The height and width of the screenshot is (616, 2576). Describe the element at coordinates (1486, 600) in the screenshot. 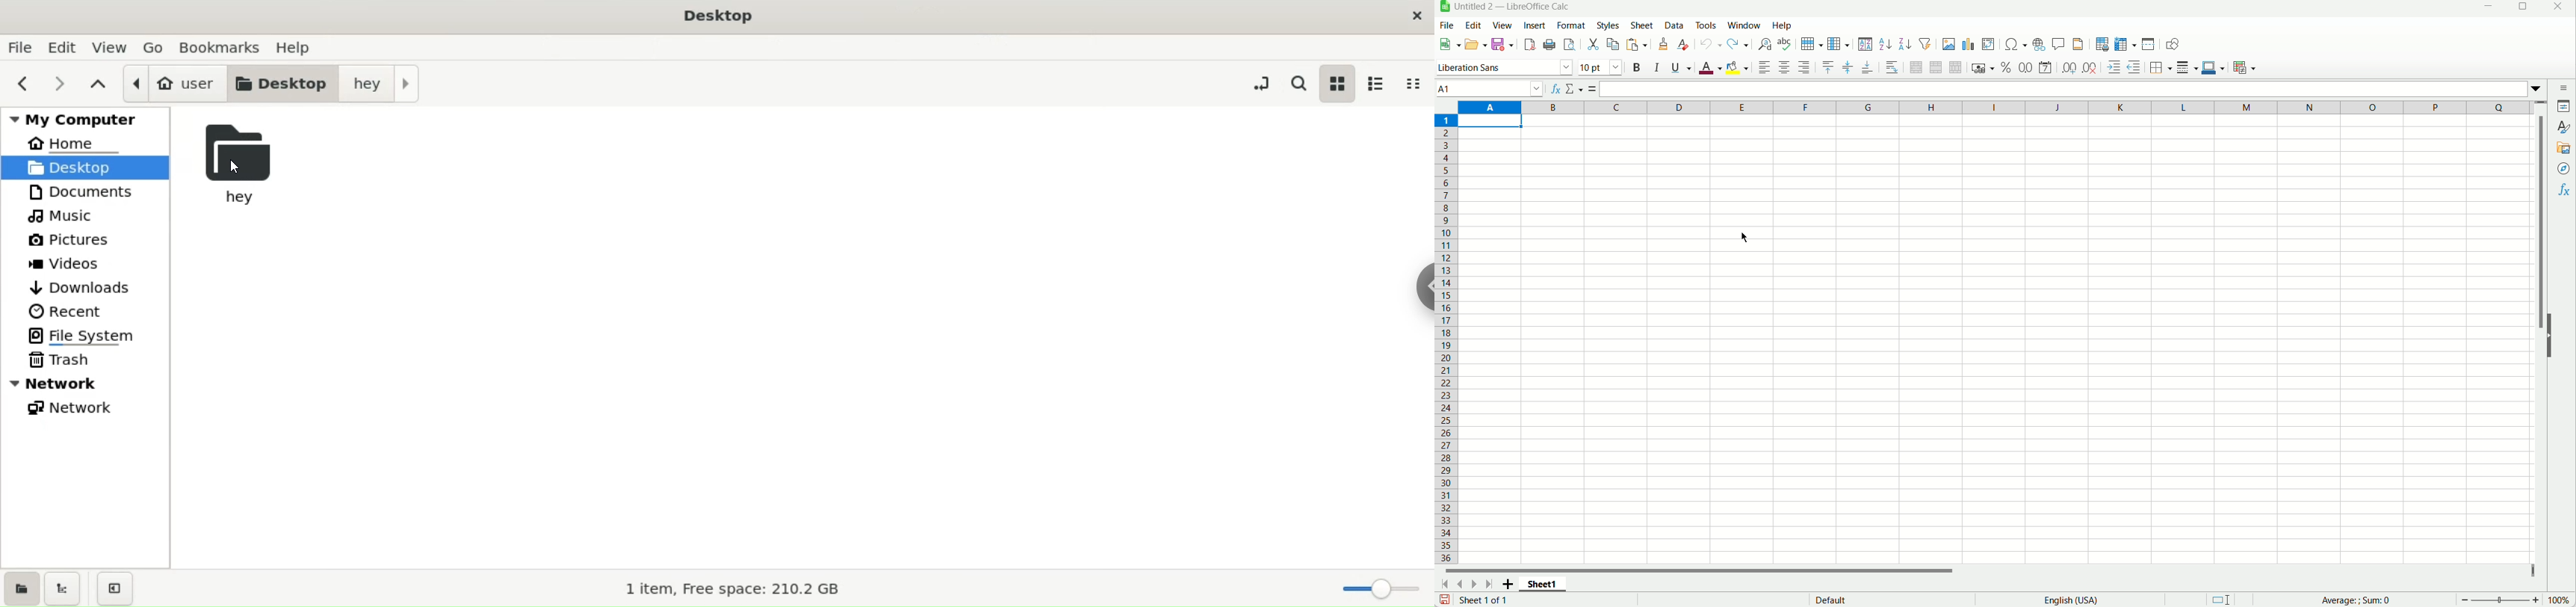

I see `Sheet 1 of 1` at that location.